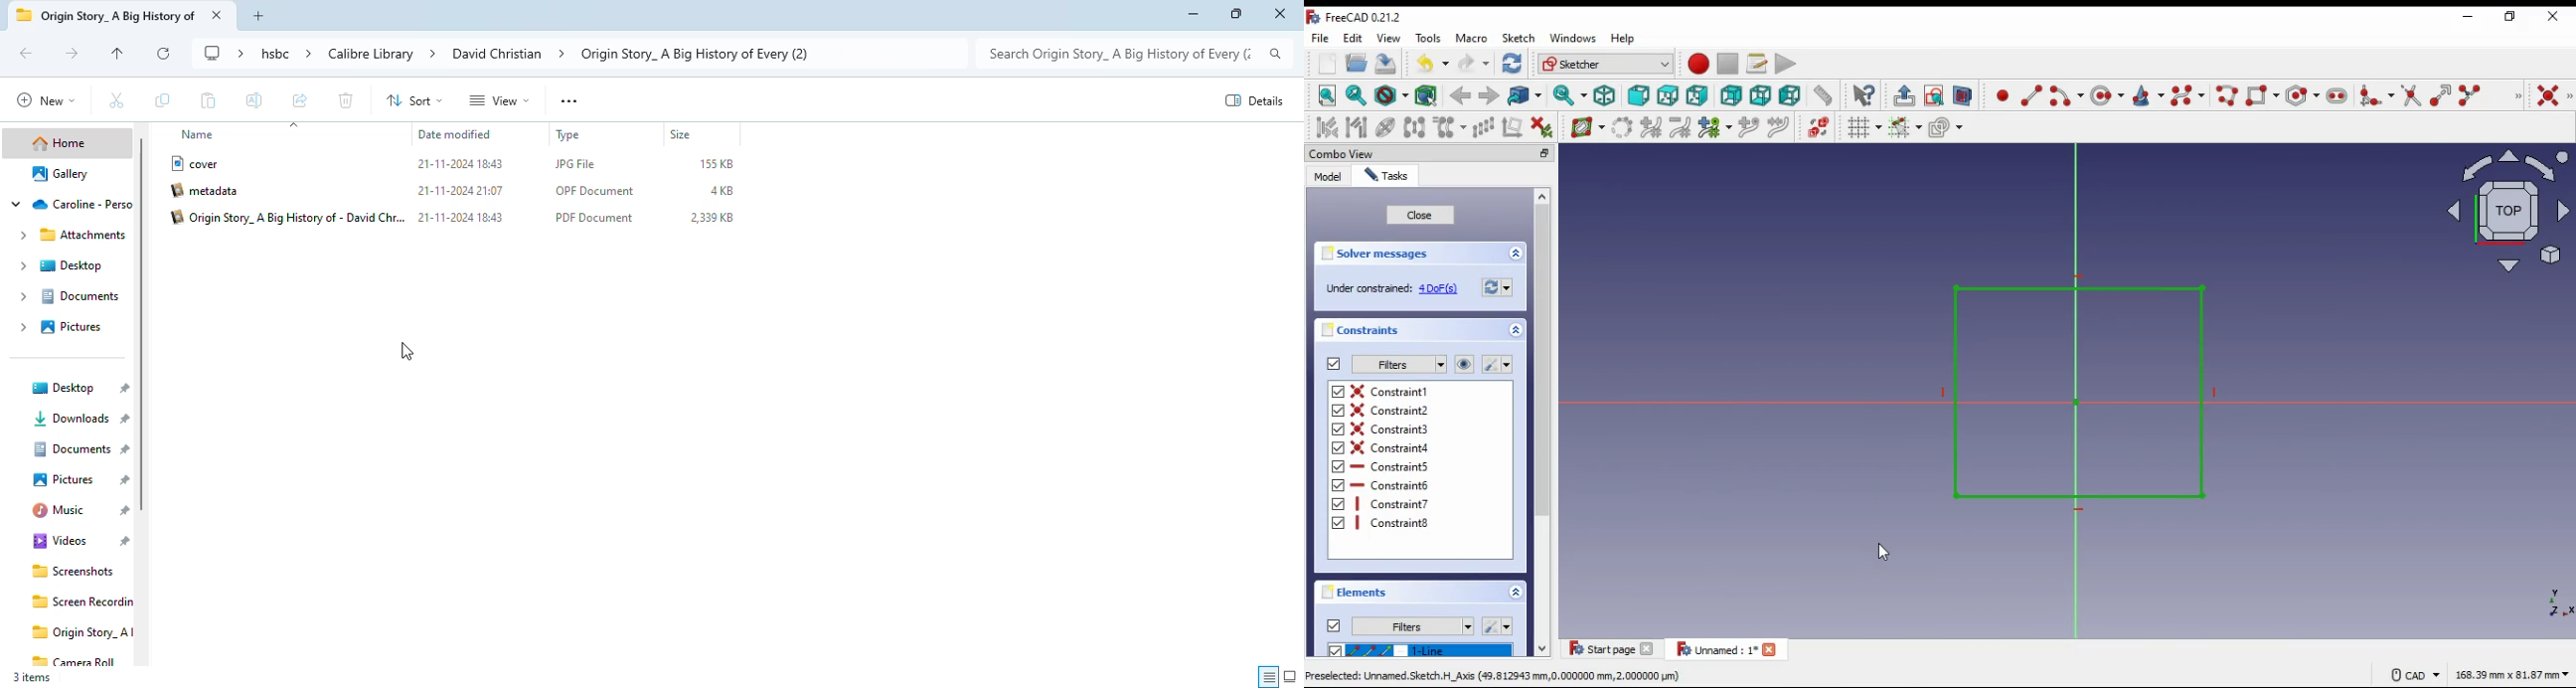 Image resolution: width=2576 pixels, height=700 pixels. Describe the element at coordinates (70, 235) in the screenshot. I see `attachments` at that location.